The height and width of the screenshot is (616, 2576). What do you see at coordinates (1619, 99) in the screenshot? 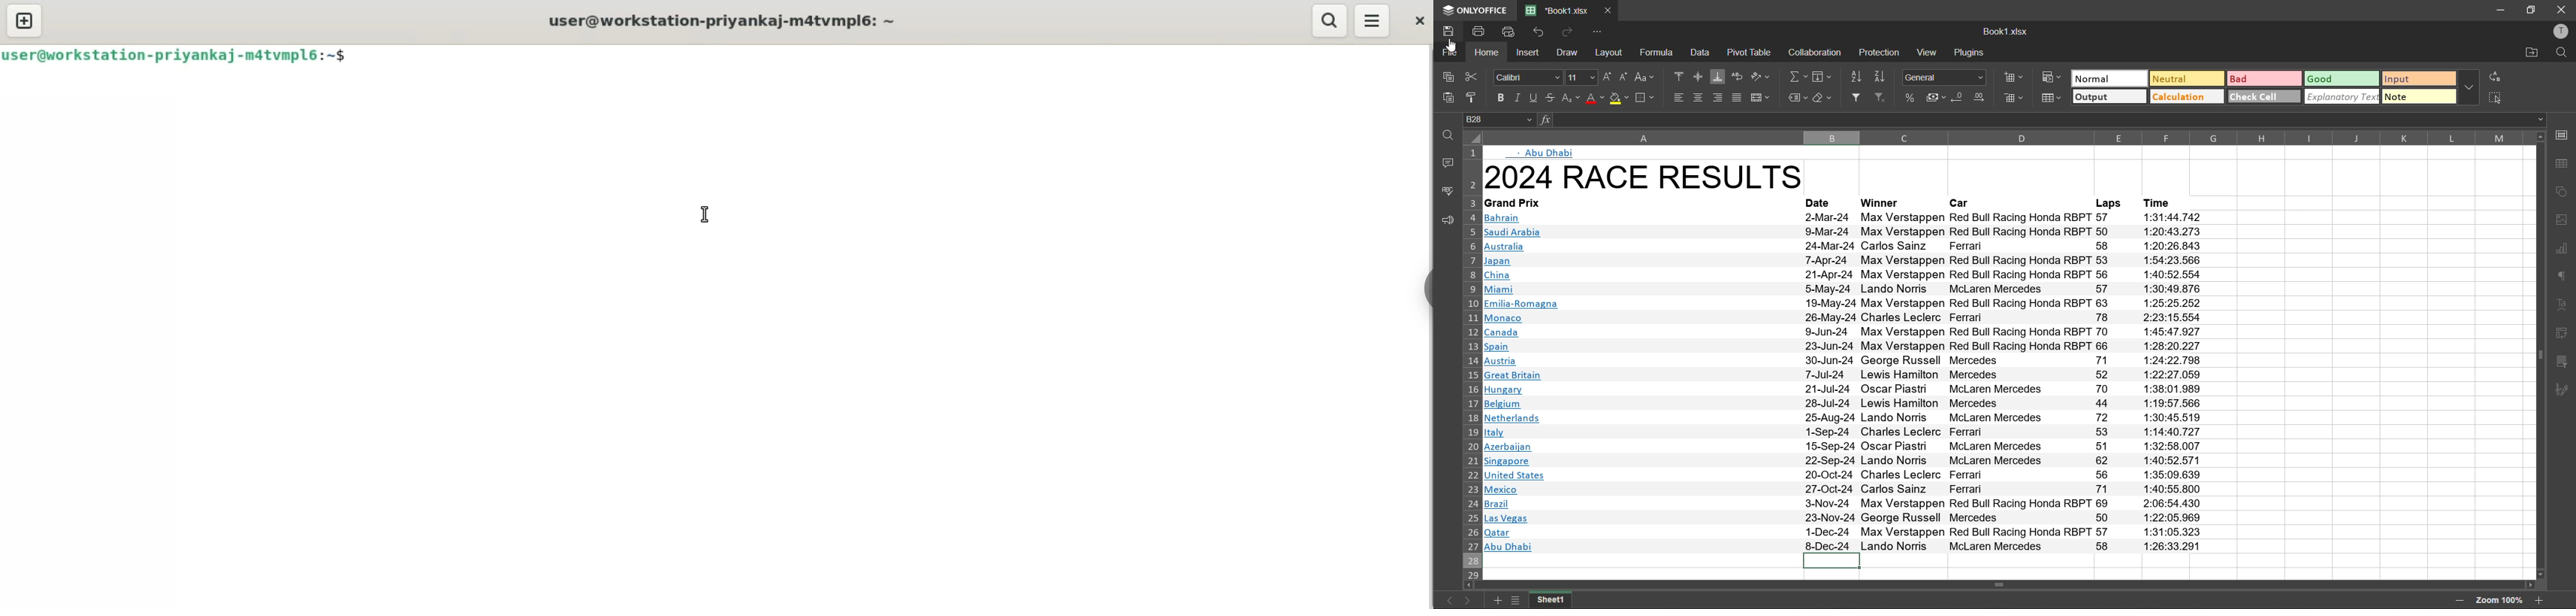
I see `fill color` at bounding box center [1619, 99].